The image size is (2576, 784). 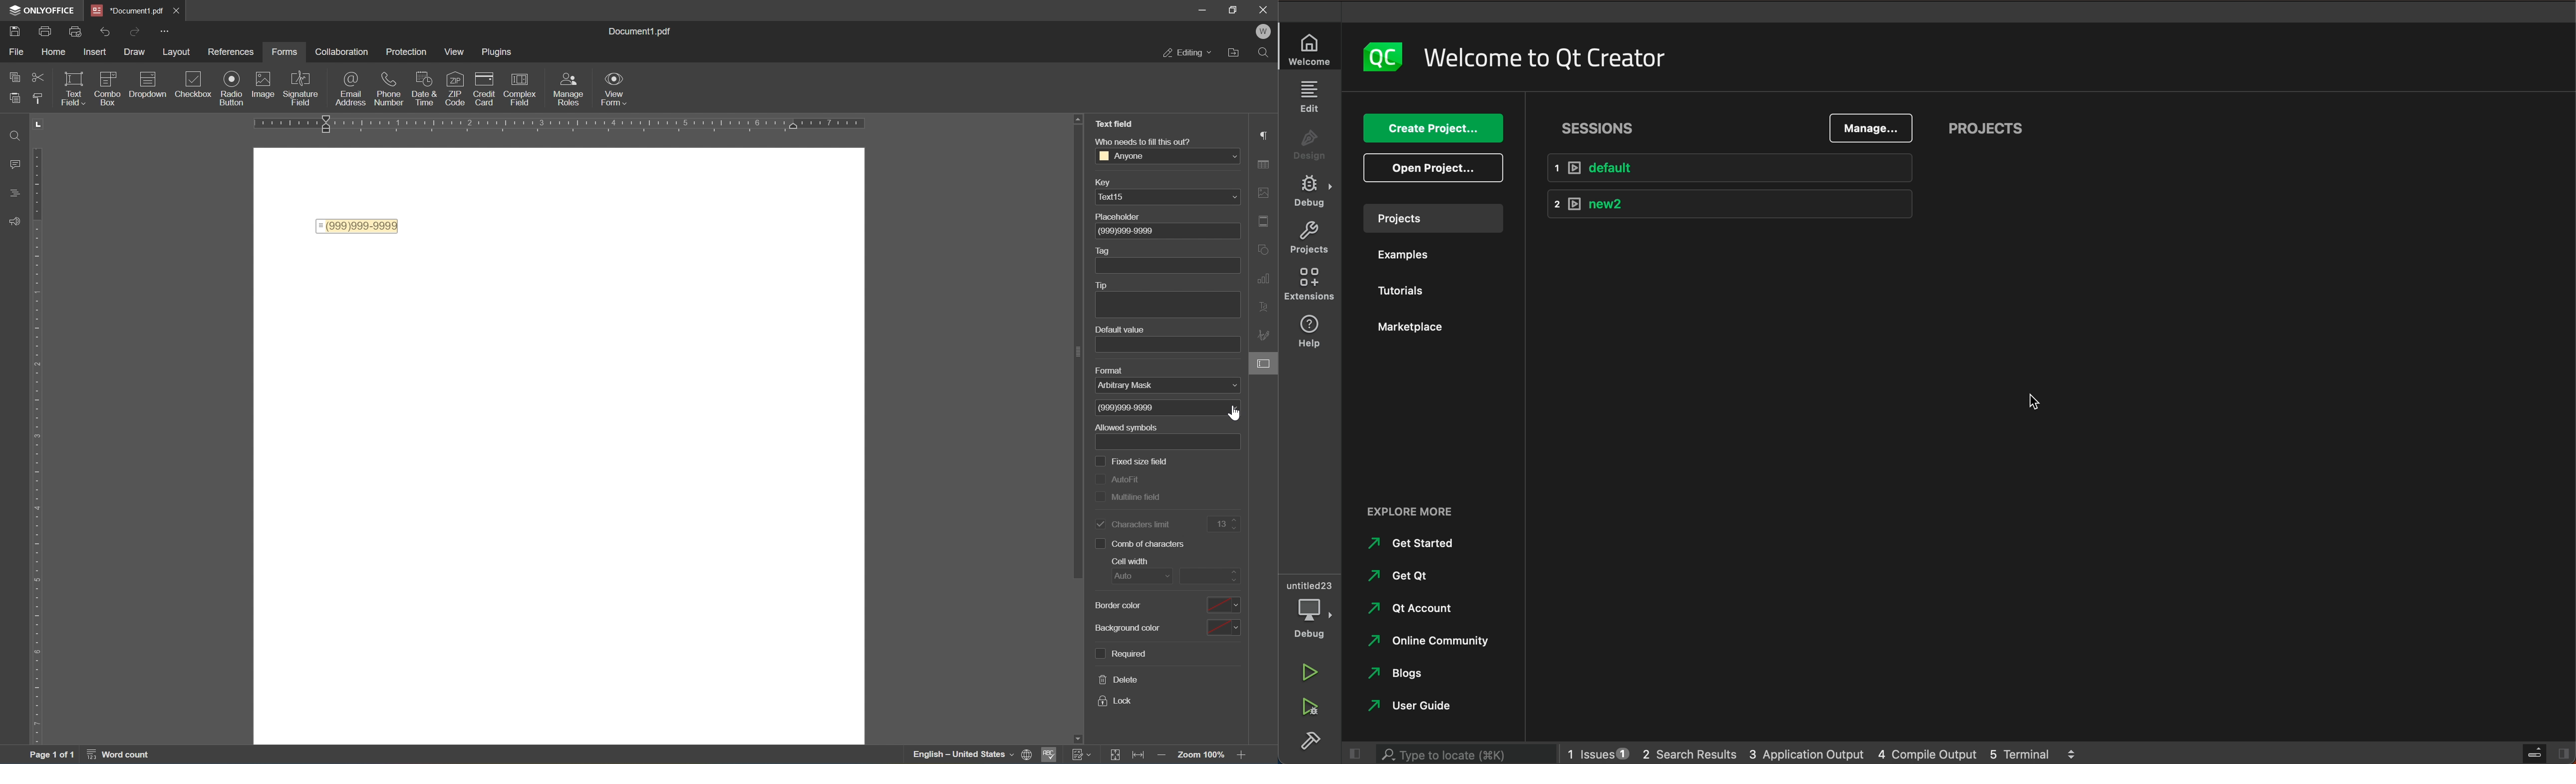 I want to click on english - united states, so click(x=961, y=756).